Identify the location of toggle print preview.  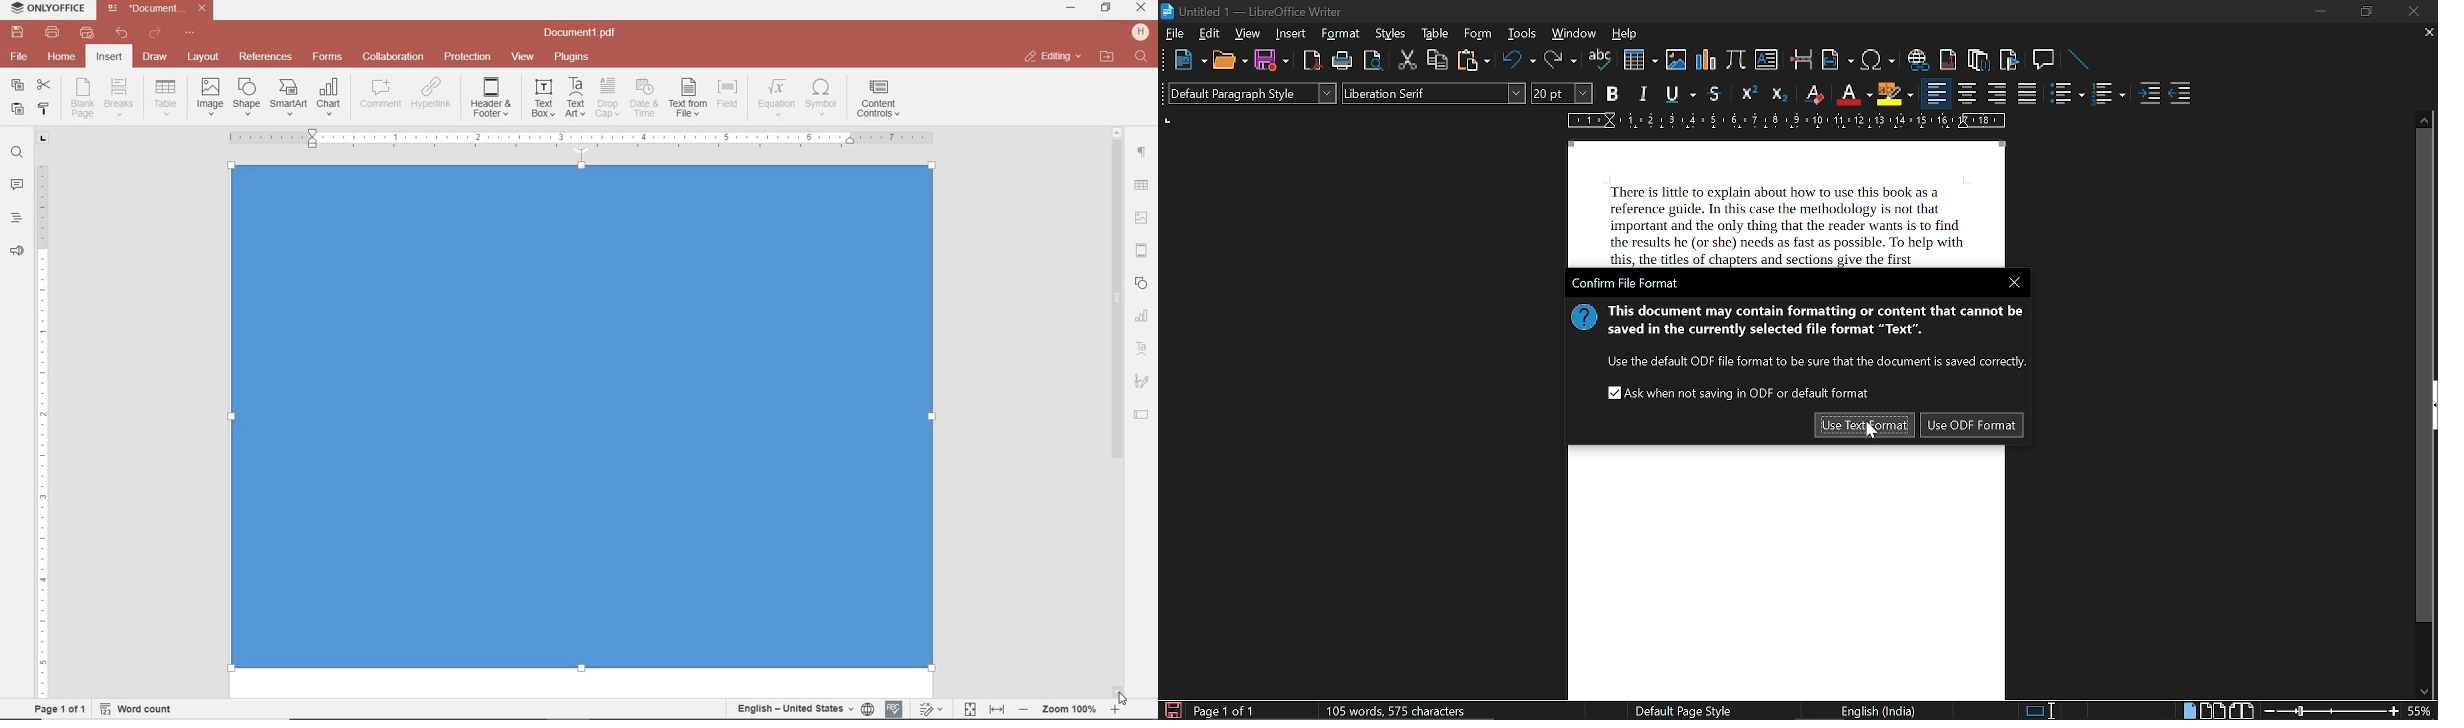
(1374, 62).